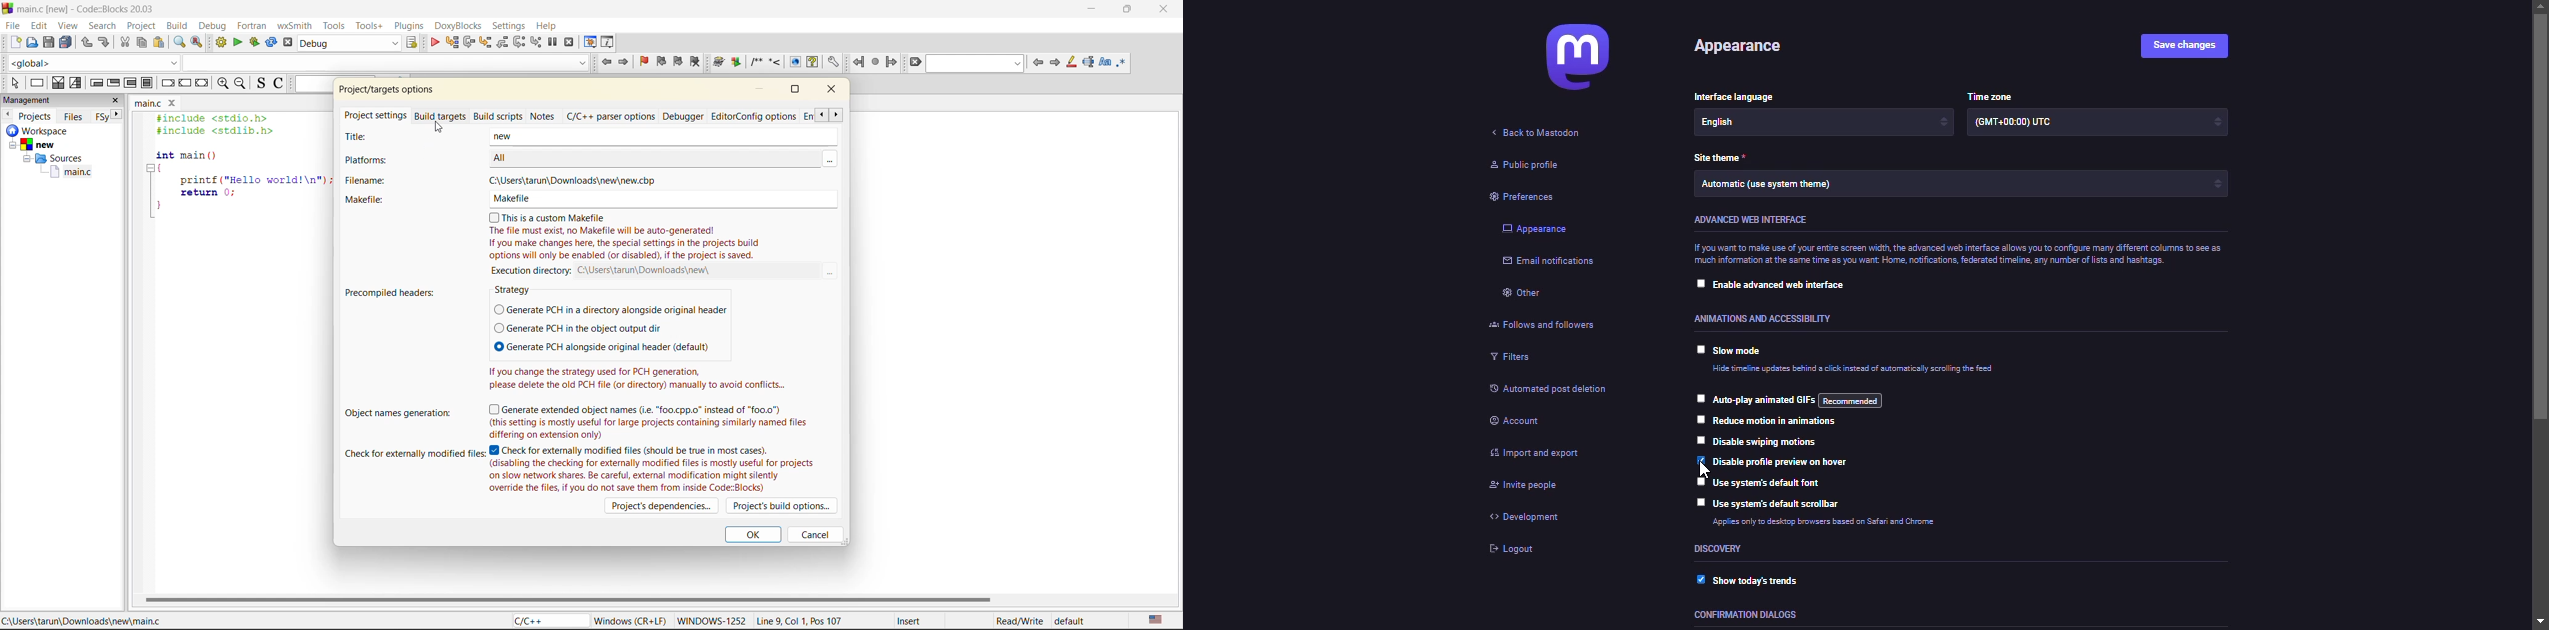 The height and width of the screenshot is (644, 2576). What do you see at coordinates (660, 199) in the screenshot?
I see `Makefile` at bounding box center [660, 199].